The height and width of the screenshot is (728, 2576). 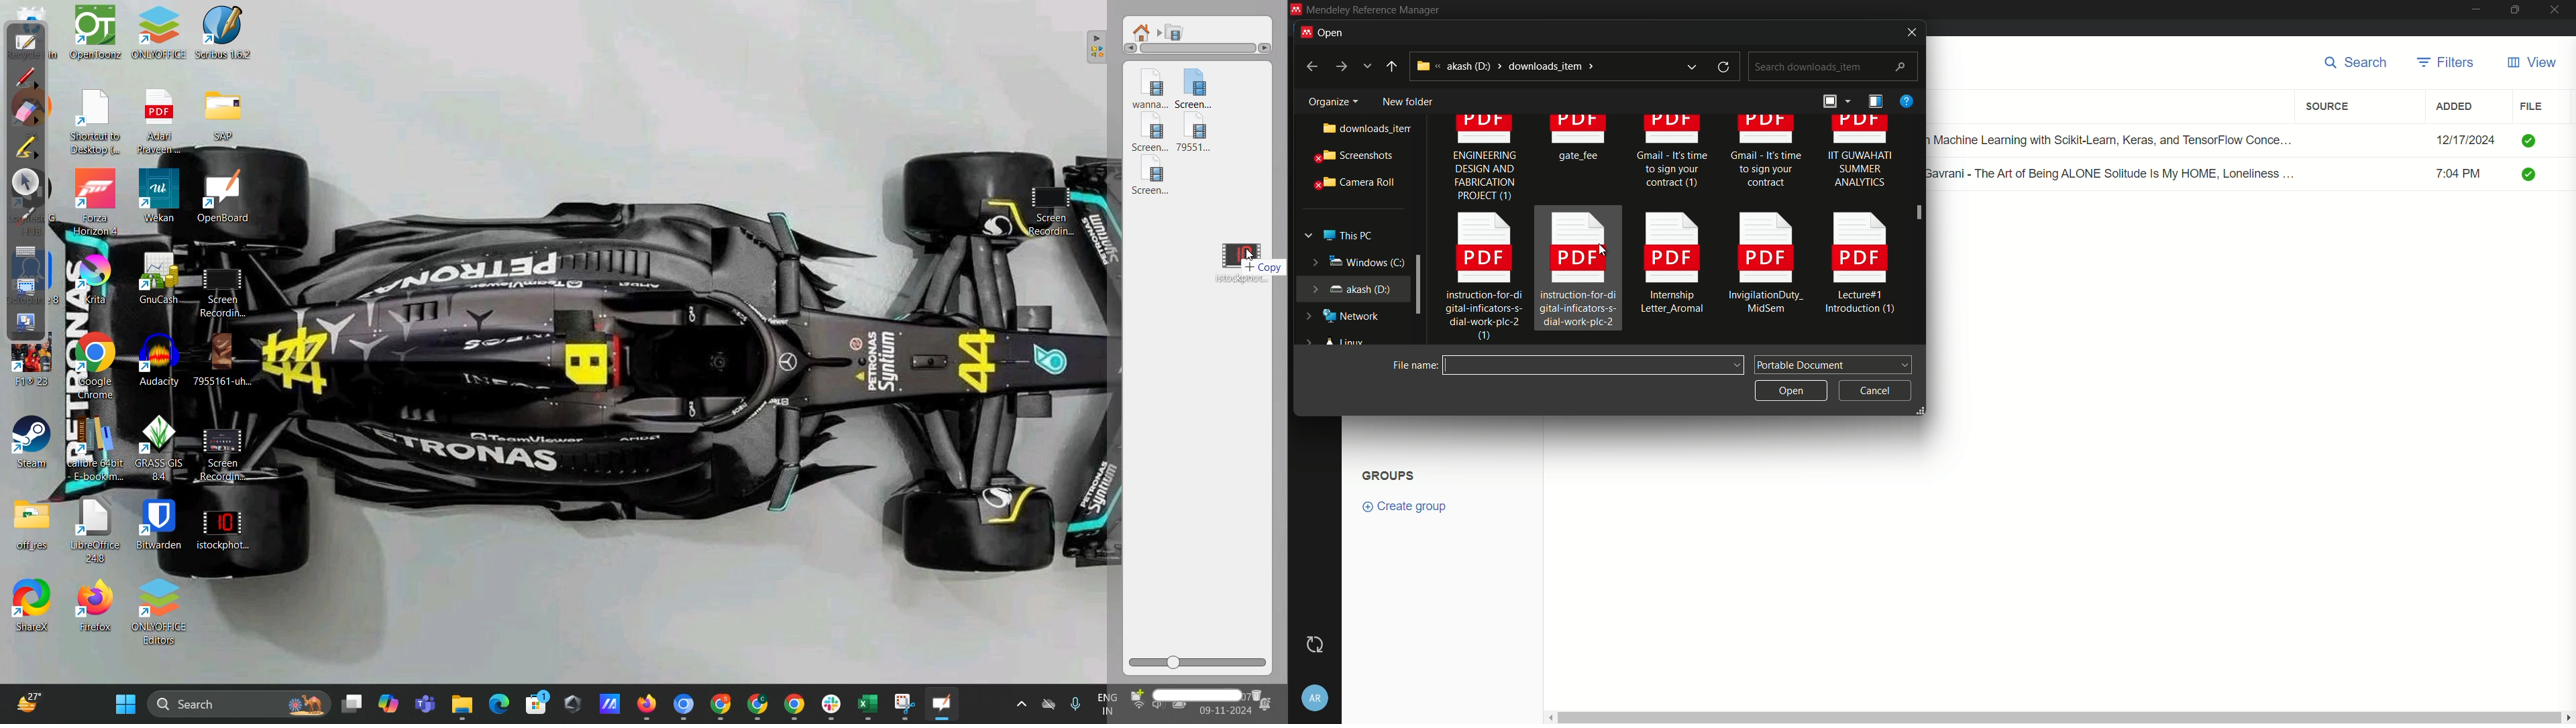 What do you see at coordinates (1204, 90) in the screenshot?
I see `video 2` at bounding box center [1204, 90].